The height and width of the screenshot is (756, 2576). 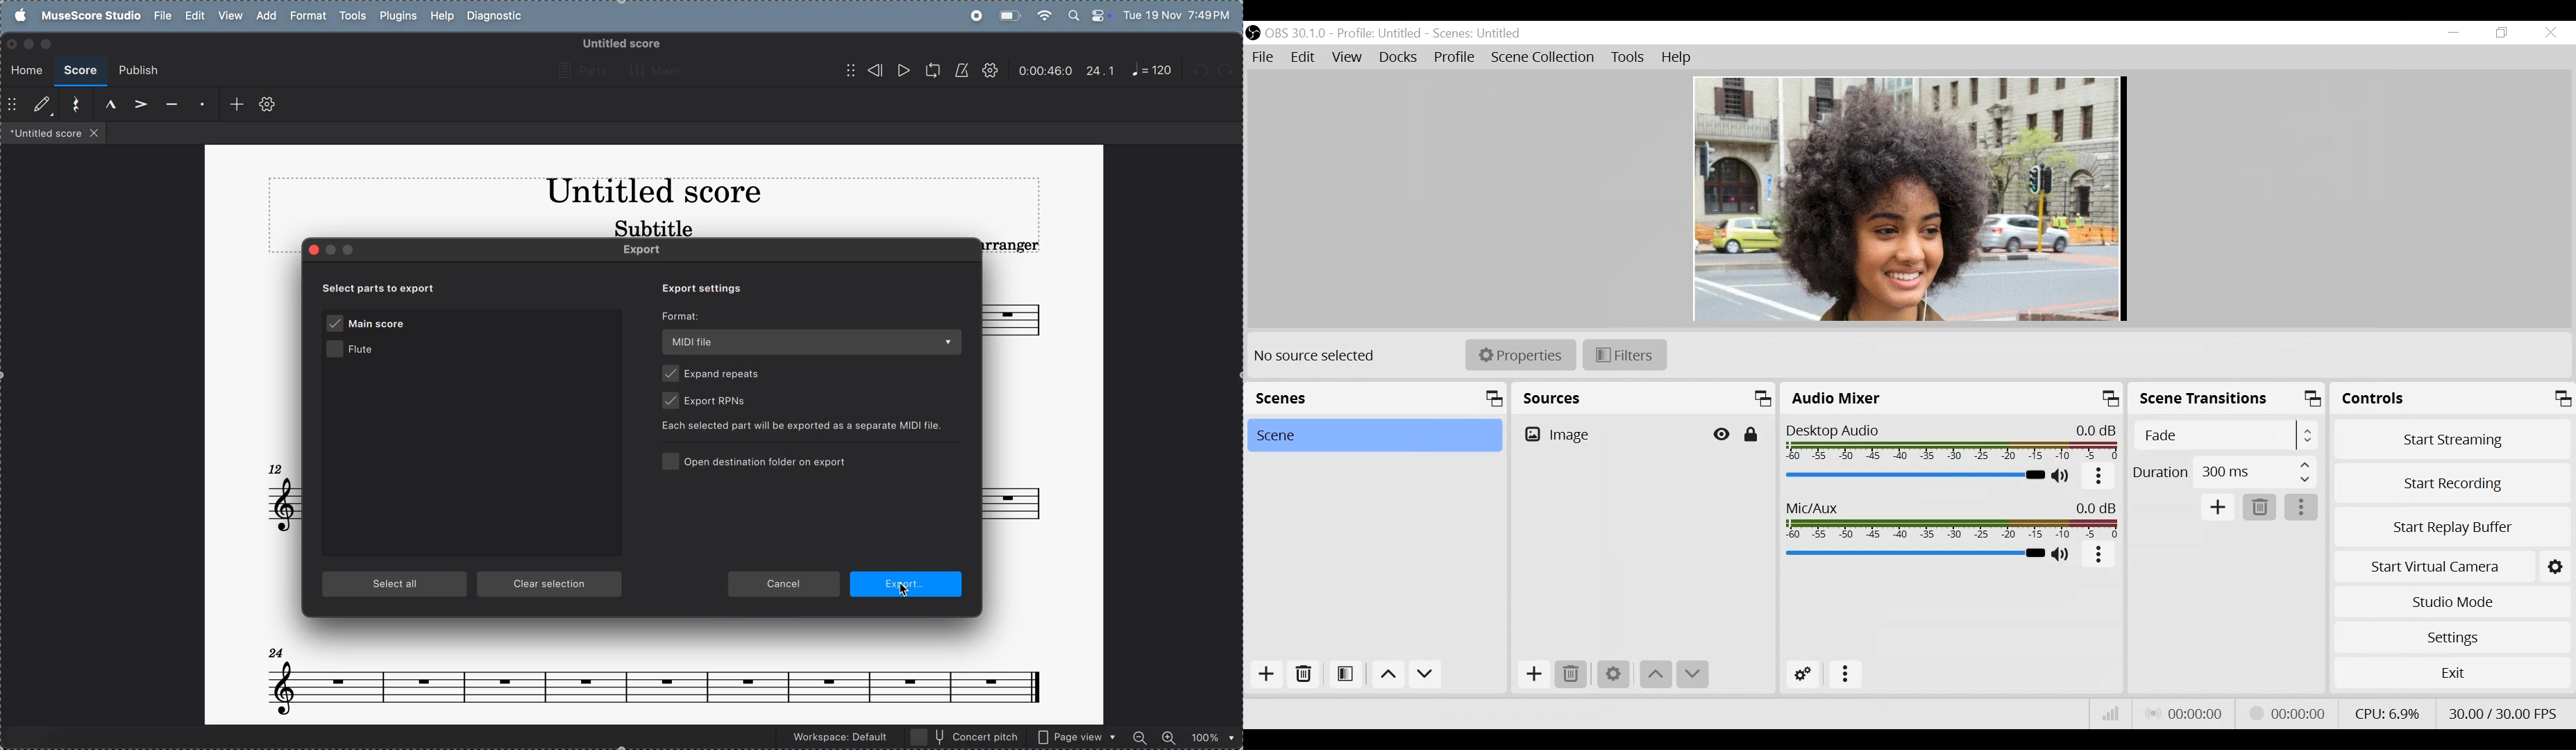 What do you see at coordinates (80, 71) in the screenshot?
I see `score` at bounding box center [80, 71].